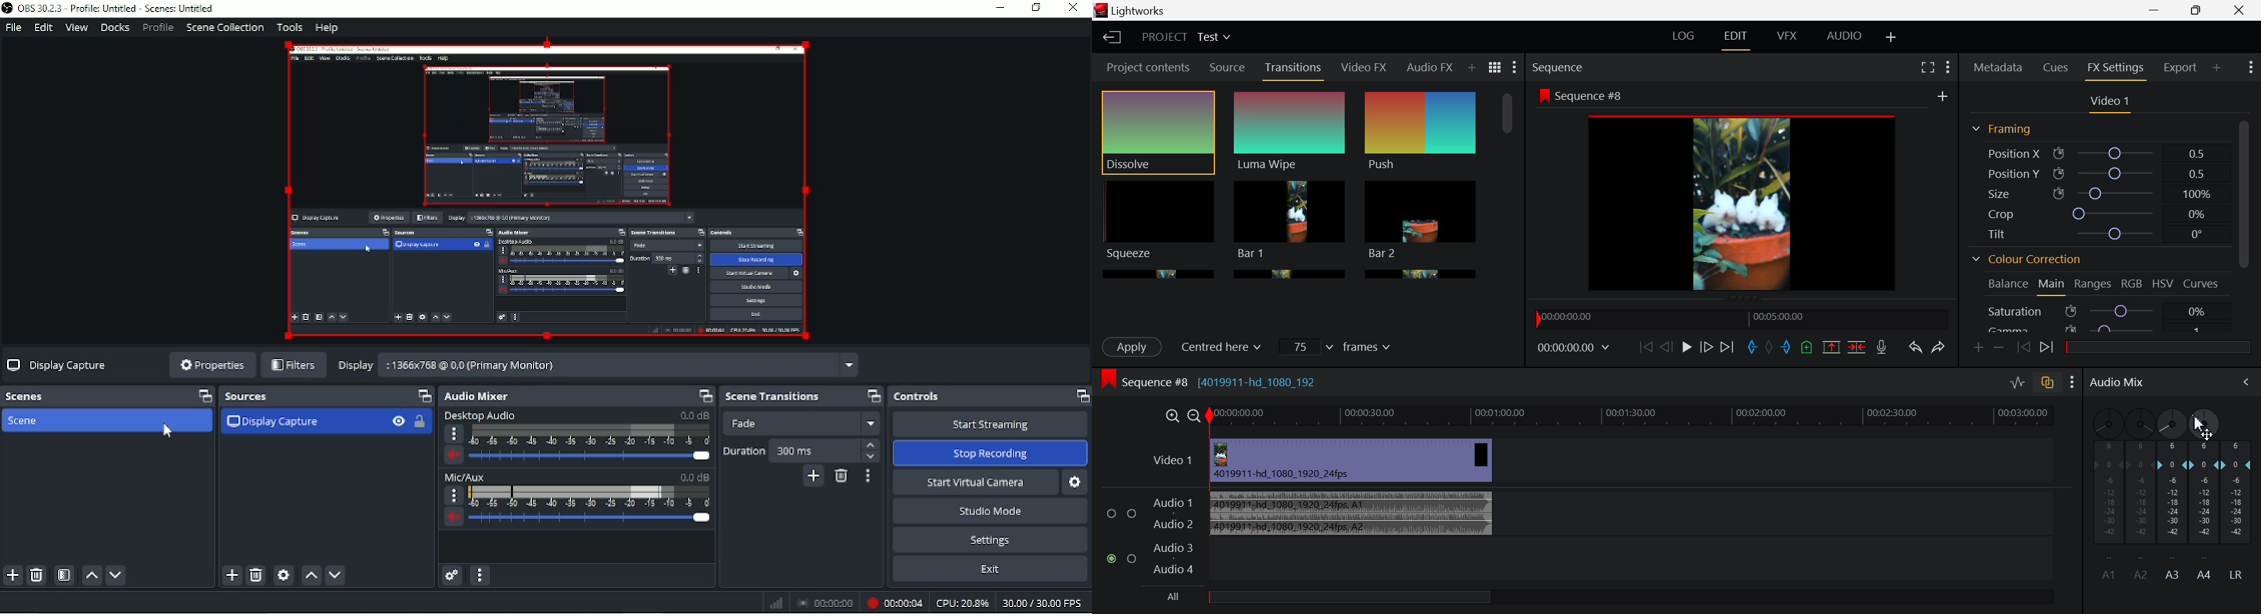 Image resolution: width=2268 pixels, height=616 pixels. Describe the element at coordinates (894, 604) in the screenshot. I see `Recording 00:00:04` at that location.